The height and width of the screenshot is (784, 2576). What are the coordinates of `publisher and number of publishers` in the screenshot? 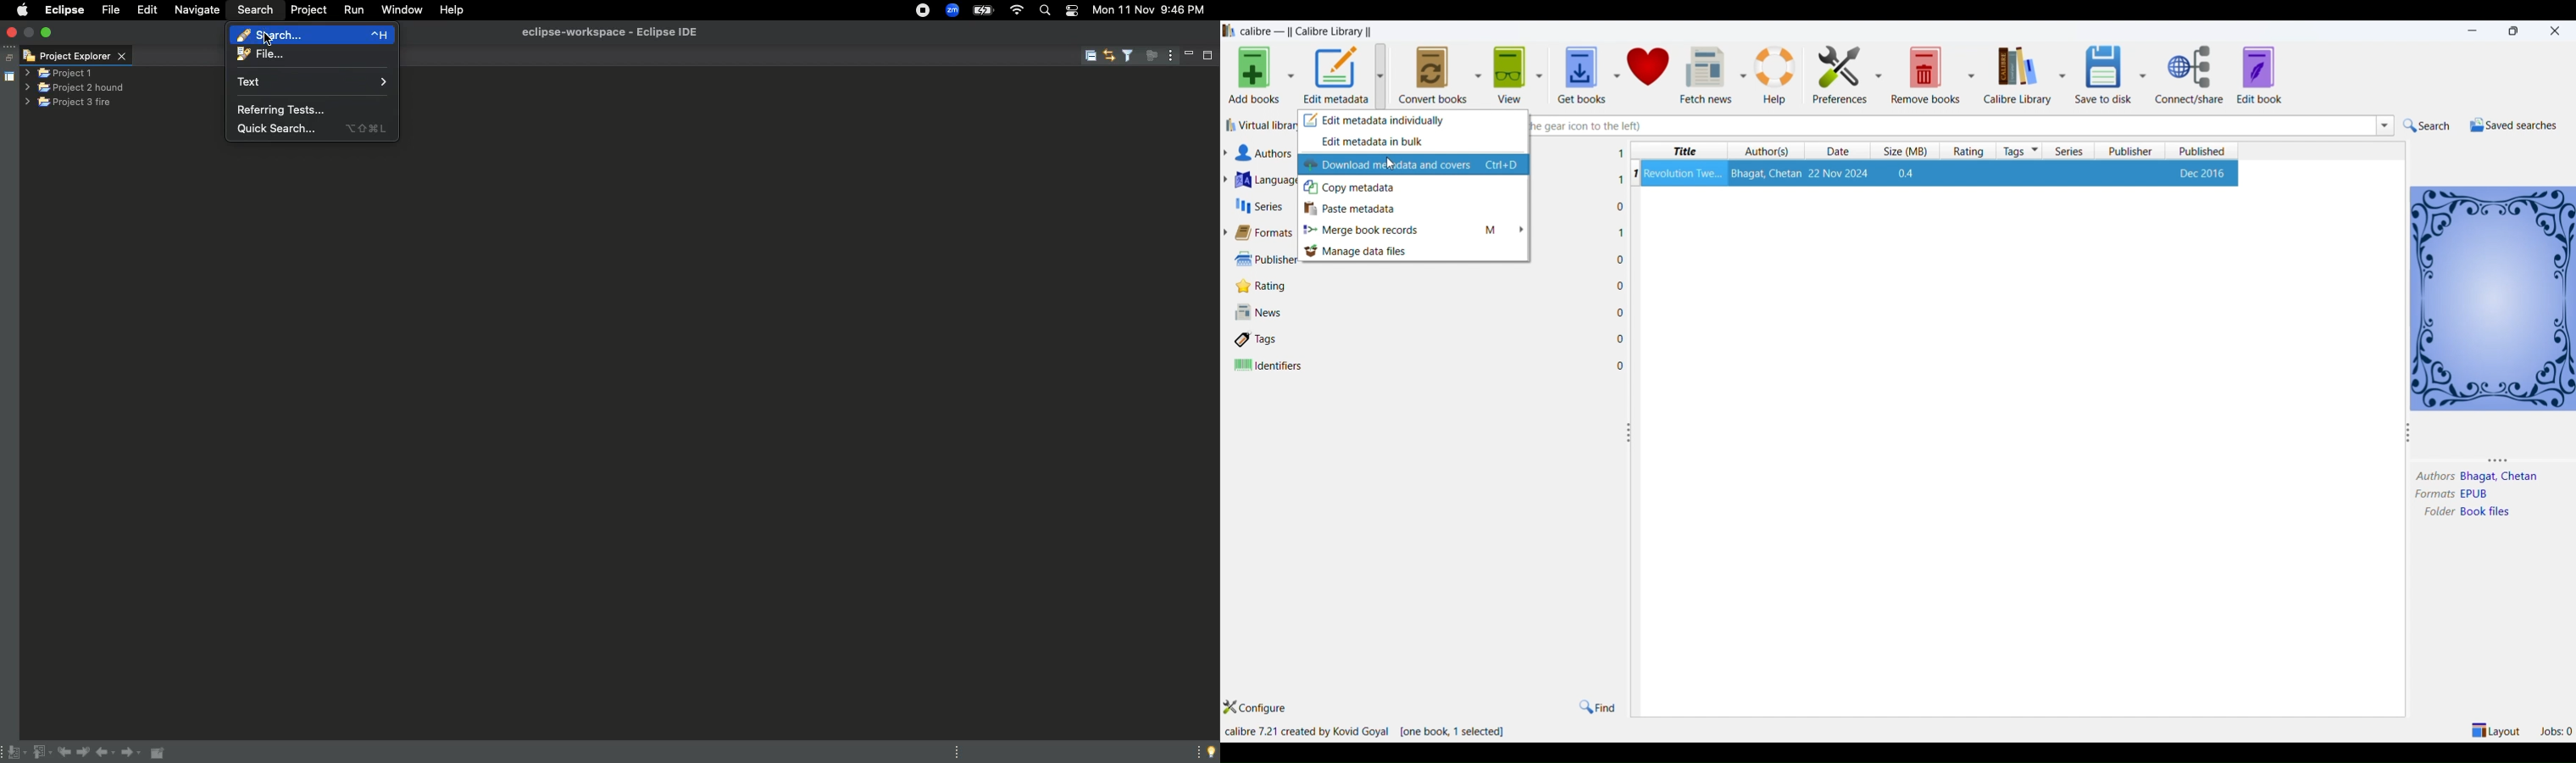 It's located at (1264, 258).